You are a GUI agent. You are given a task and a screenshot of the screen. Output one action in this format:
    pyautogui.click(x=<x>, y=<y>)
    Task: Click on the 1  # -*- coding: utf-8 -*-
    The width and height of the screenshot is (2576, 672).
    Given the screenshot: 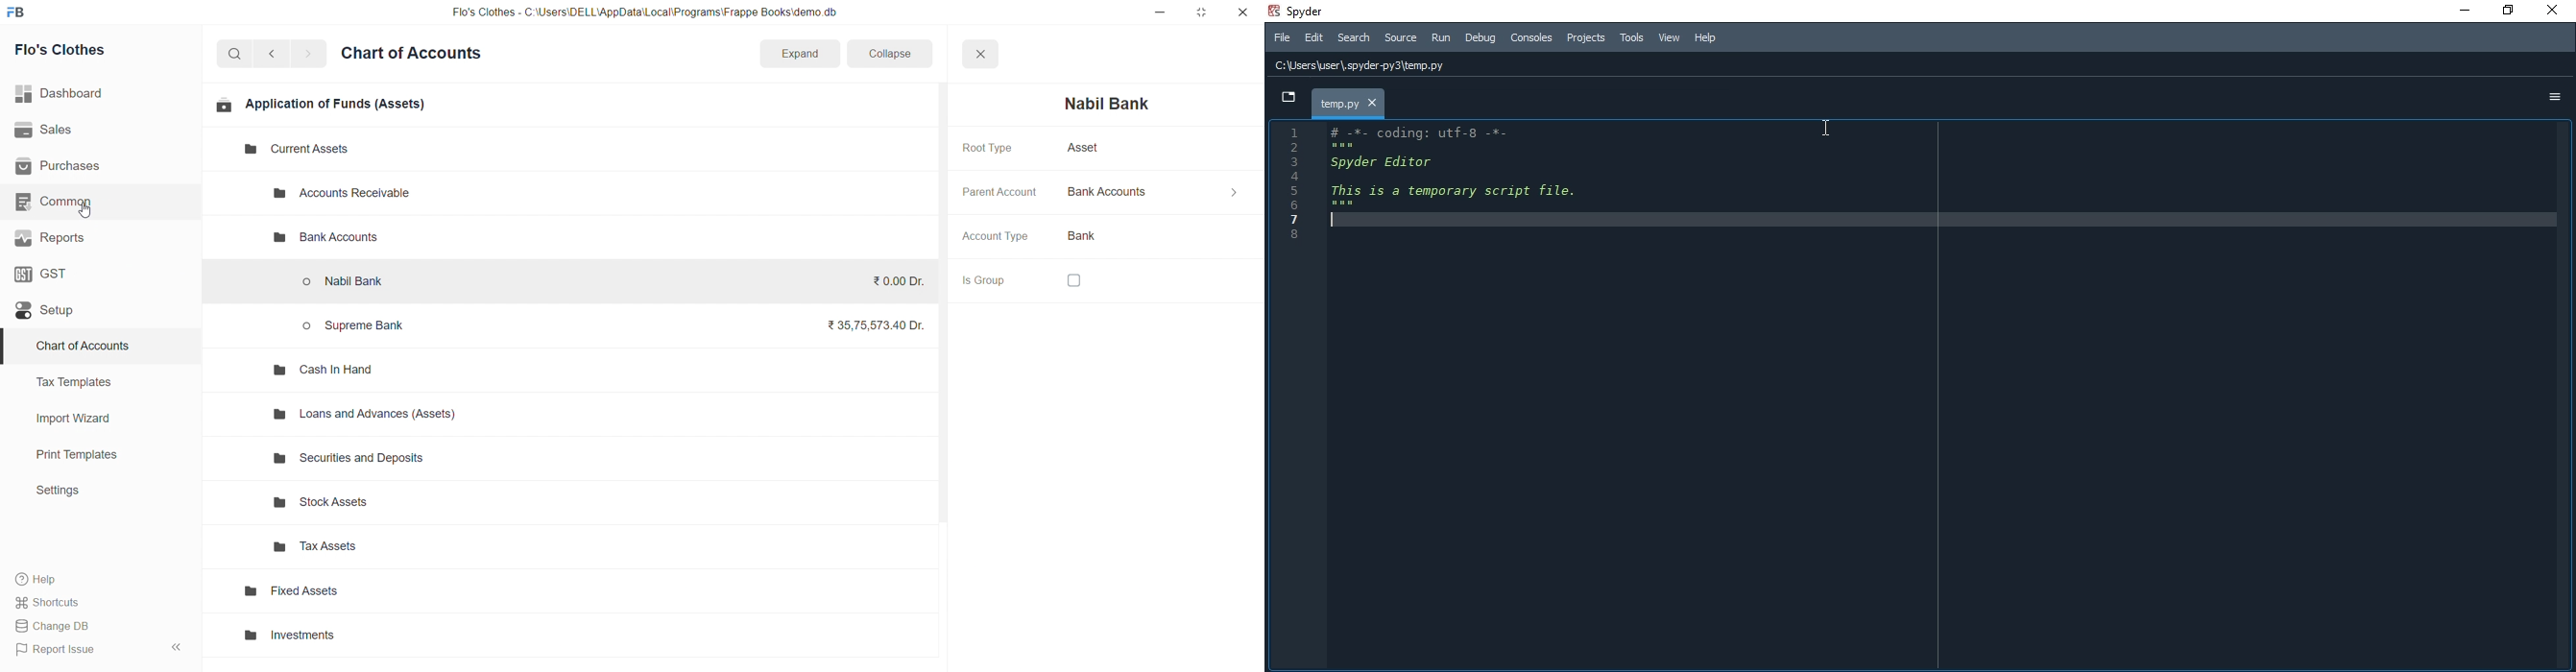 What is the action you would take?
    pyautogui.click(x=1408, y=131)
    